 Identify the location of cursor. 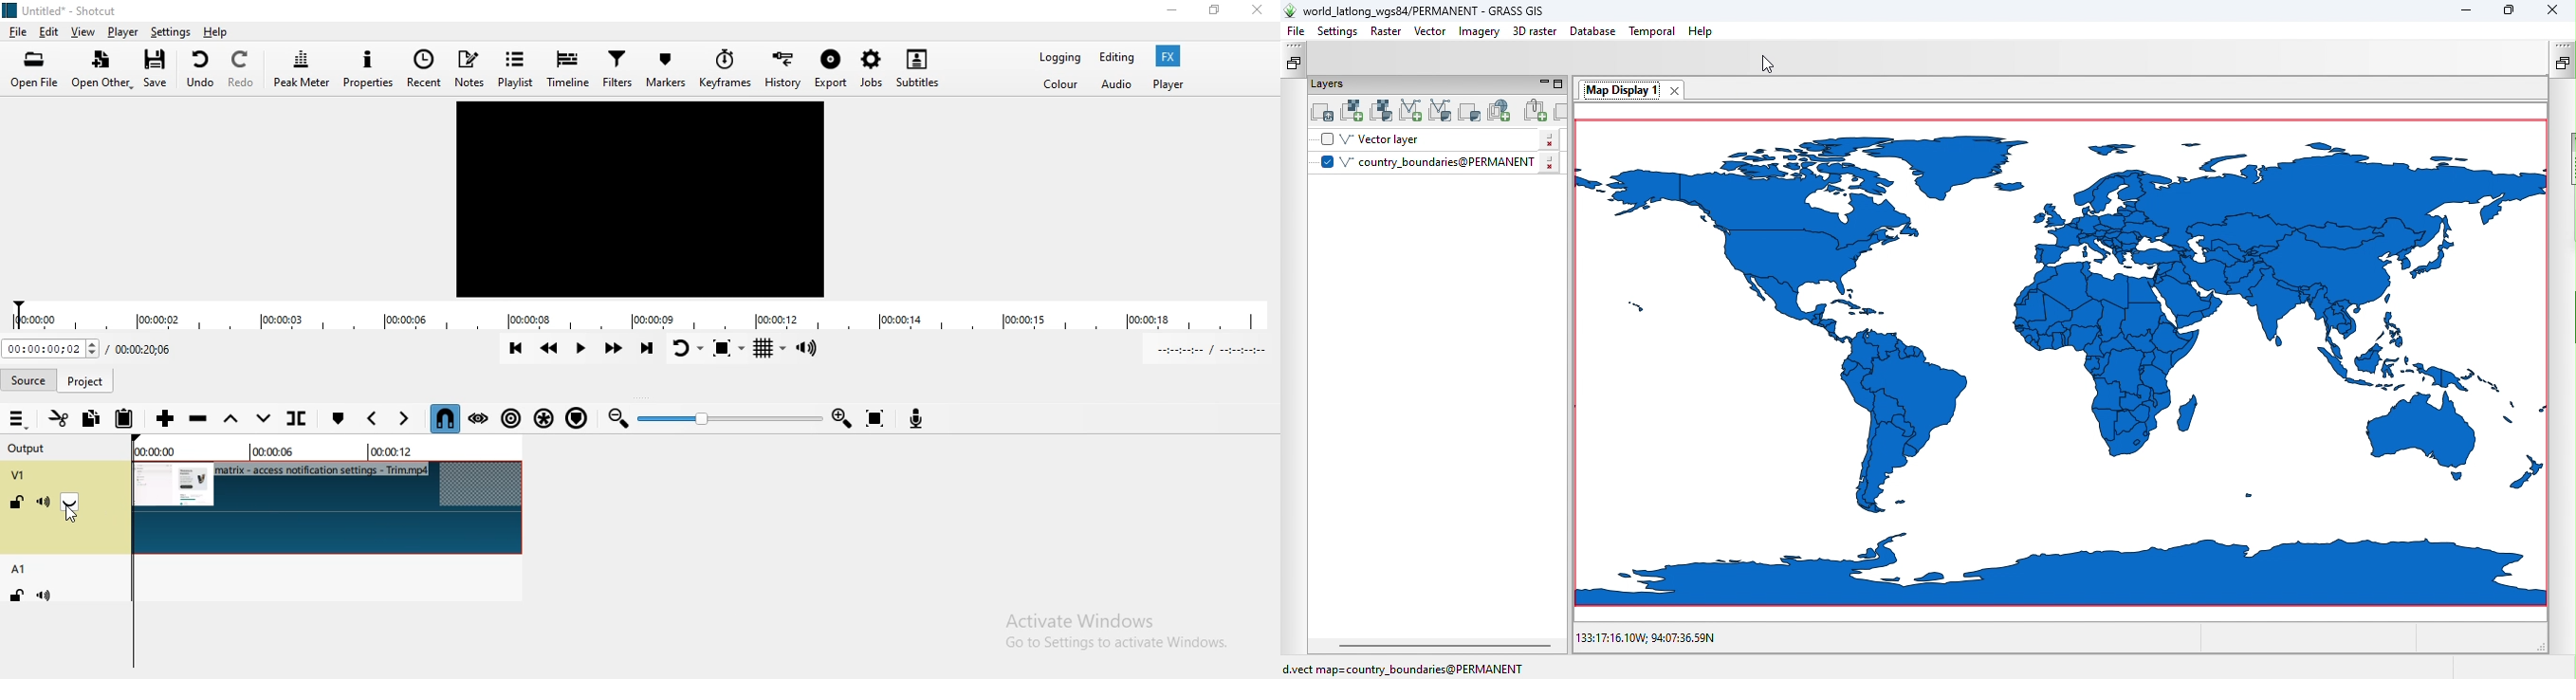
(70, 517).